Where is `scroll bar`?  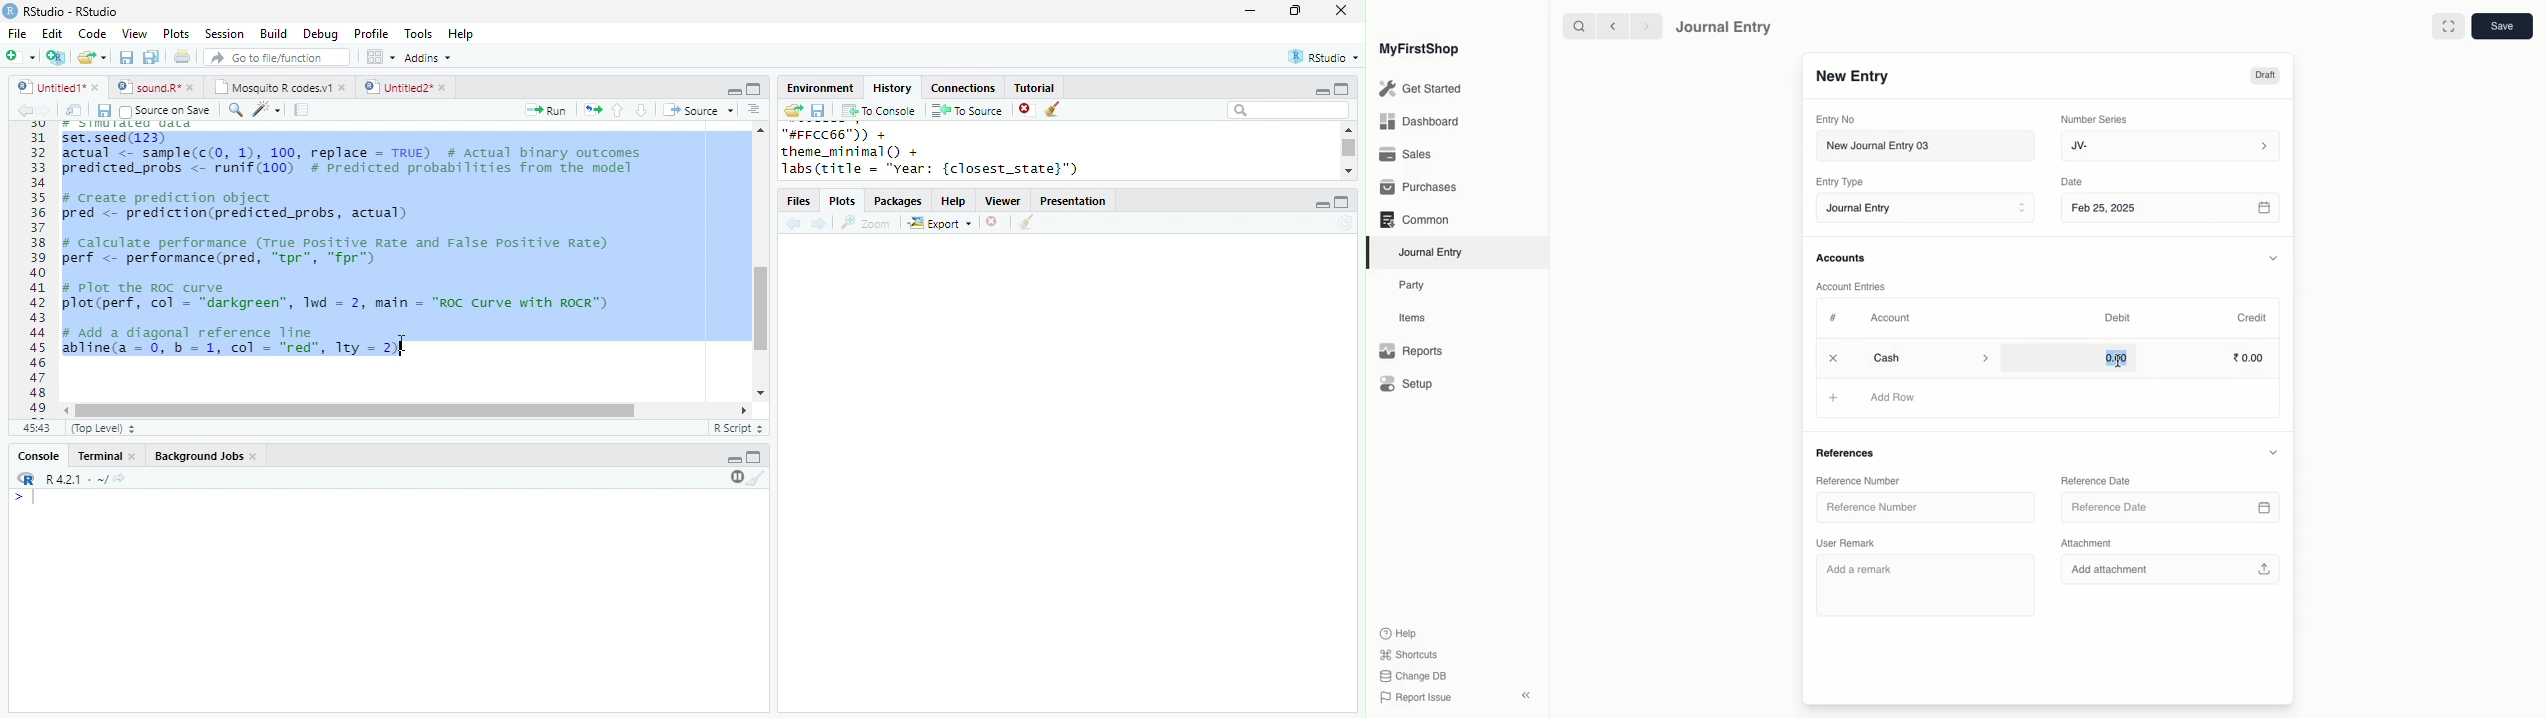 scroll bar is located at coordinates (761, 309).